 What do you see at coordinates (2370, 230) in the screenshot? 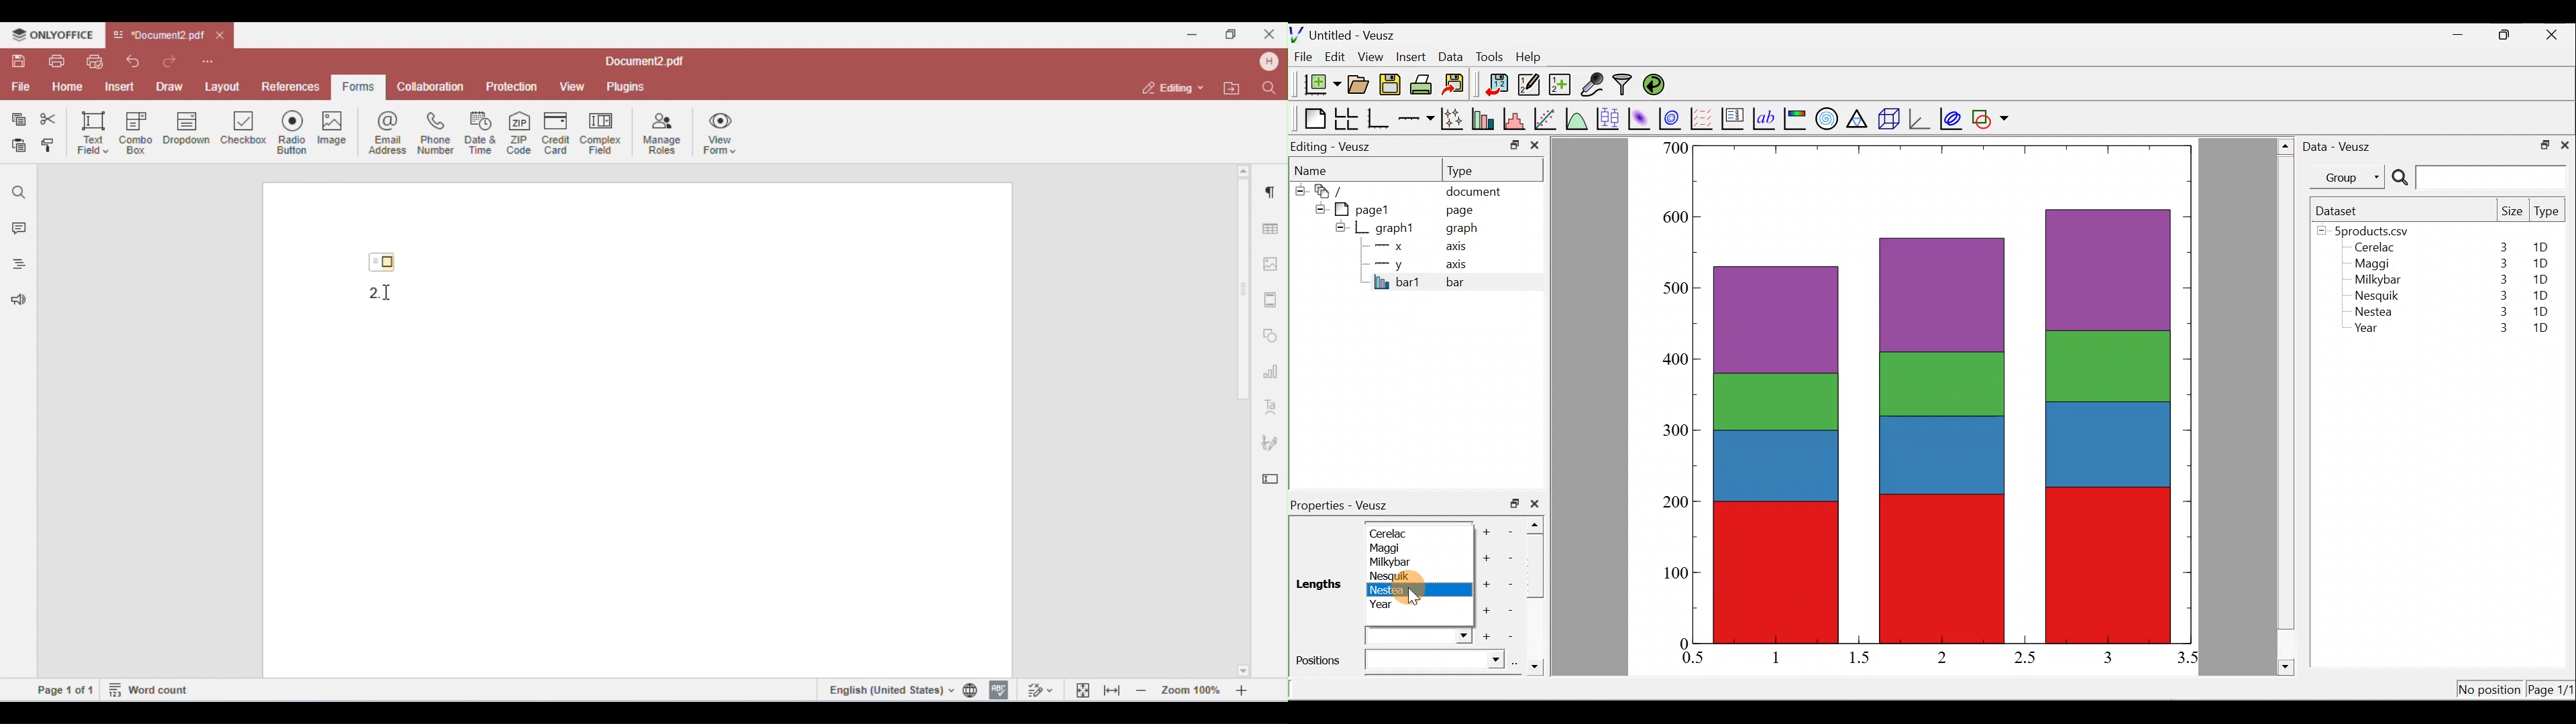
I see `5products.csv` at bounding box center [2370, 230].